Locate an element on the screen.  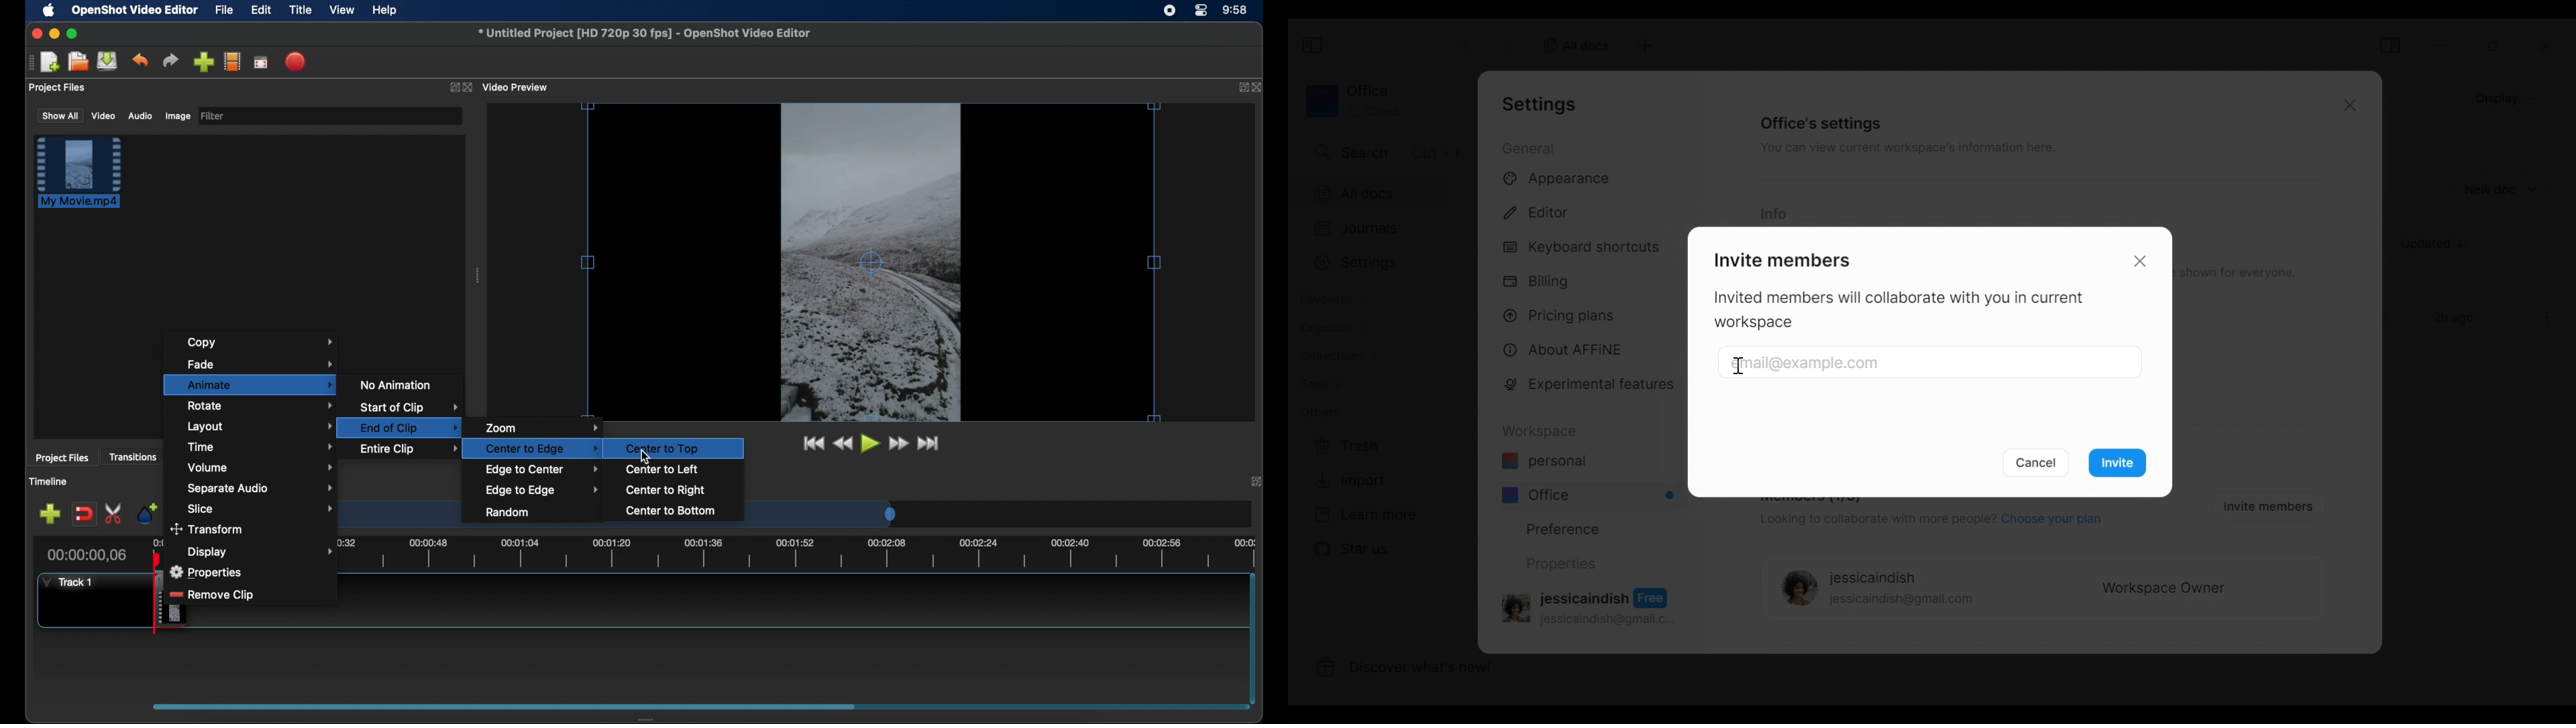
transitions is located at coordinates (133, 457).